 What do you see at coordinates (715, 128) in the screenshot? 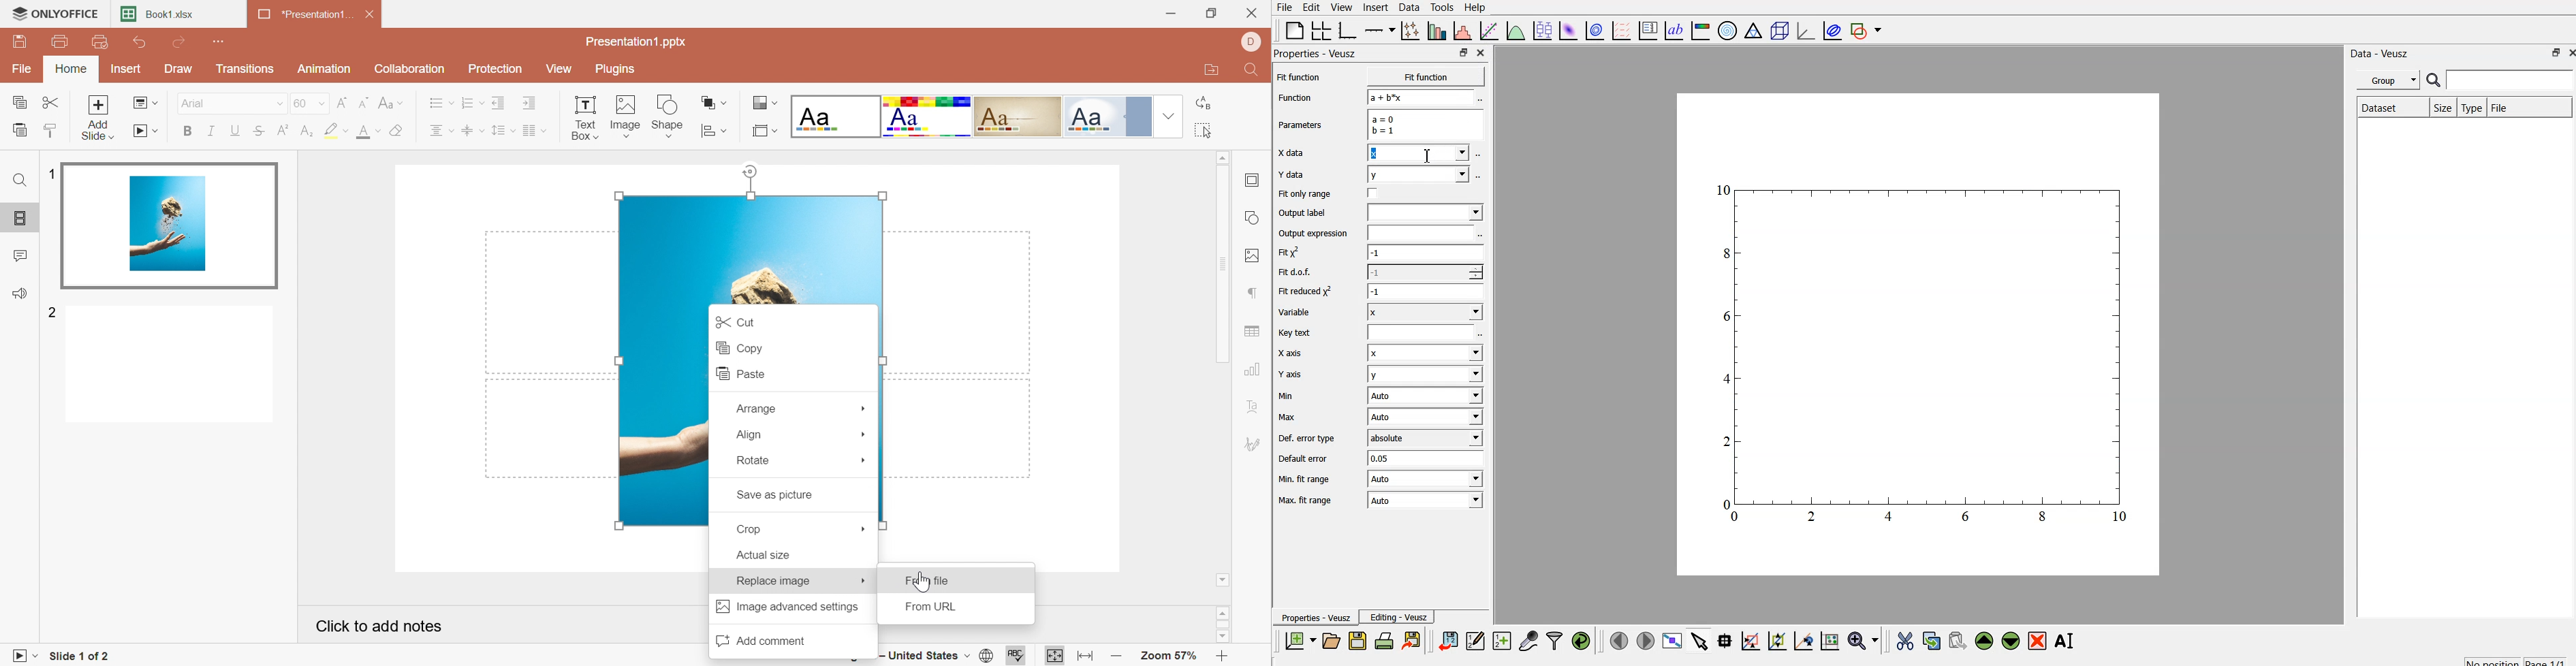
I see `Arrange shape` at bounding box center [715, 128].